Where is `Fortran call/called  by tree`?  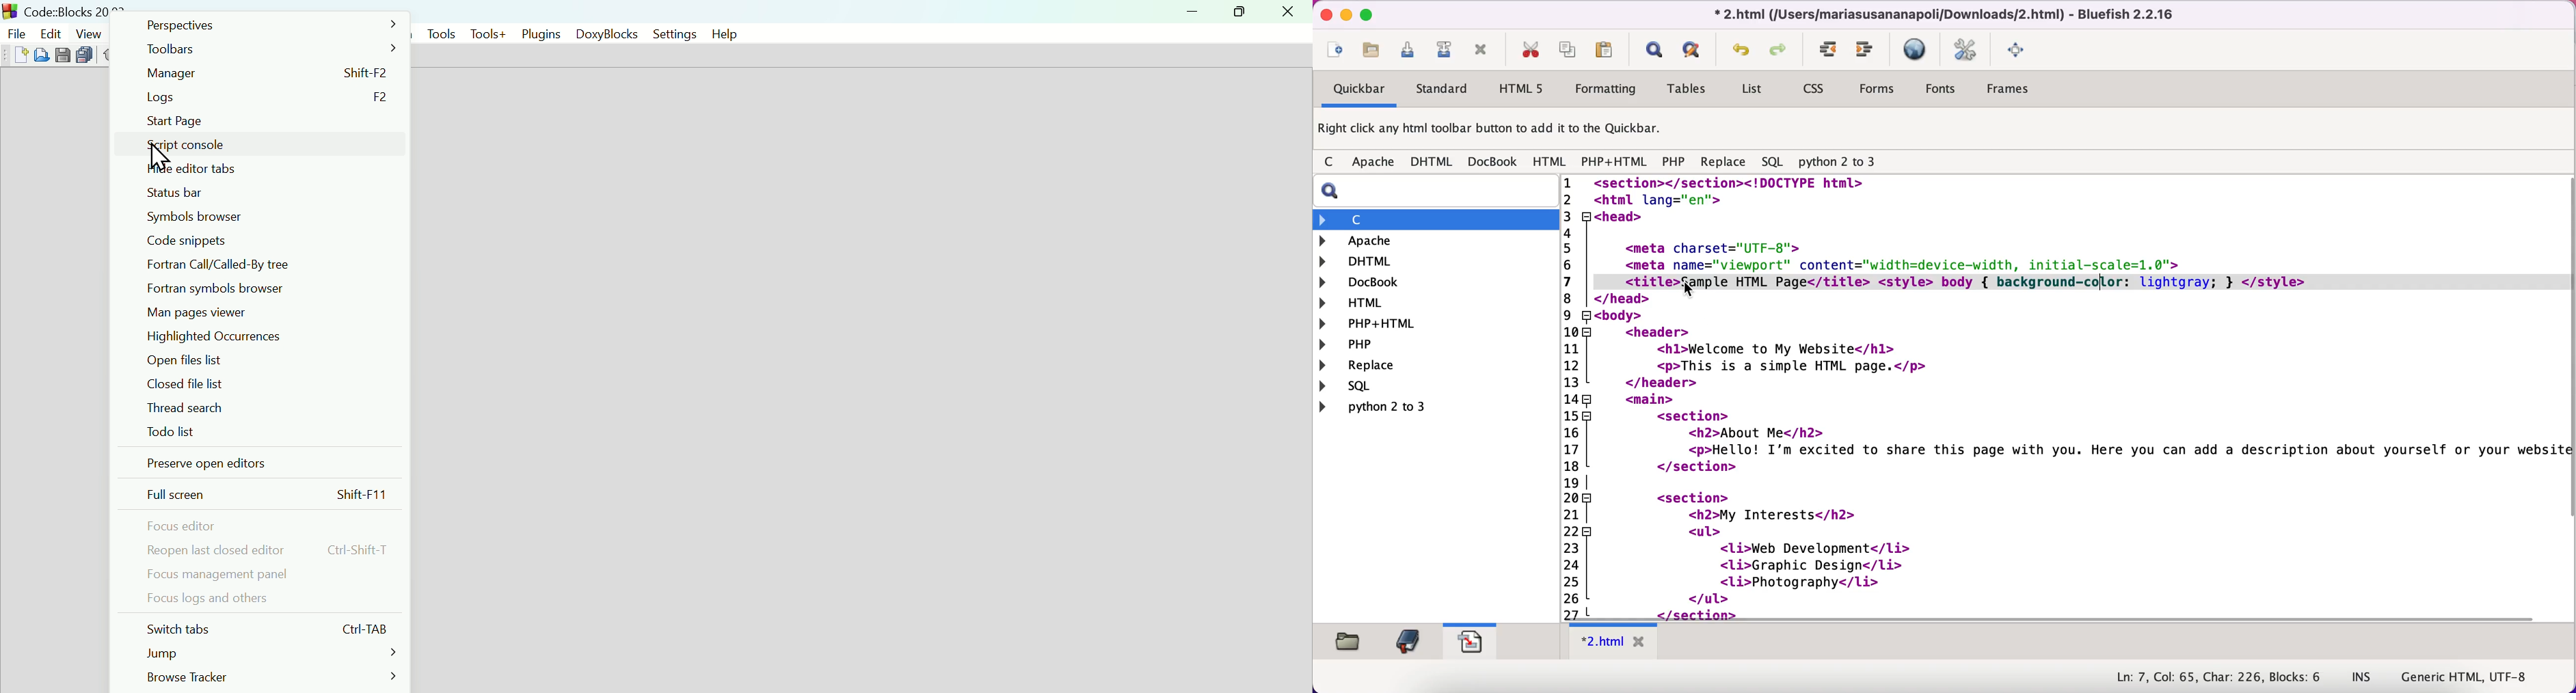 Fortran call/called  by tree is located at coordinates (265, 264).